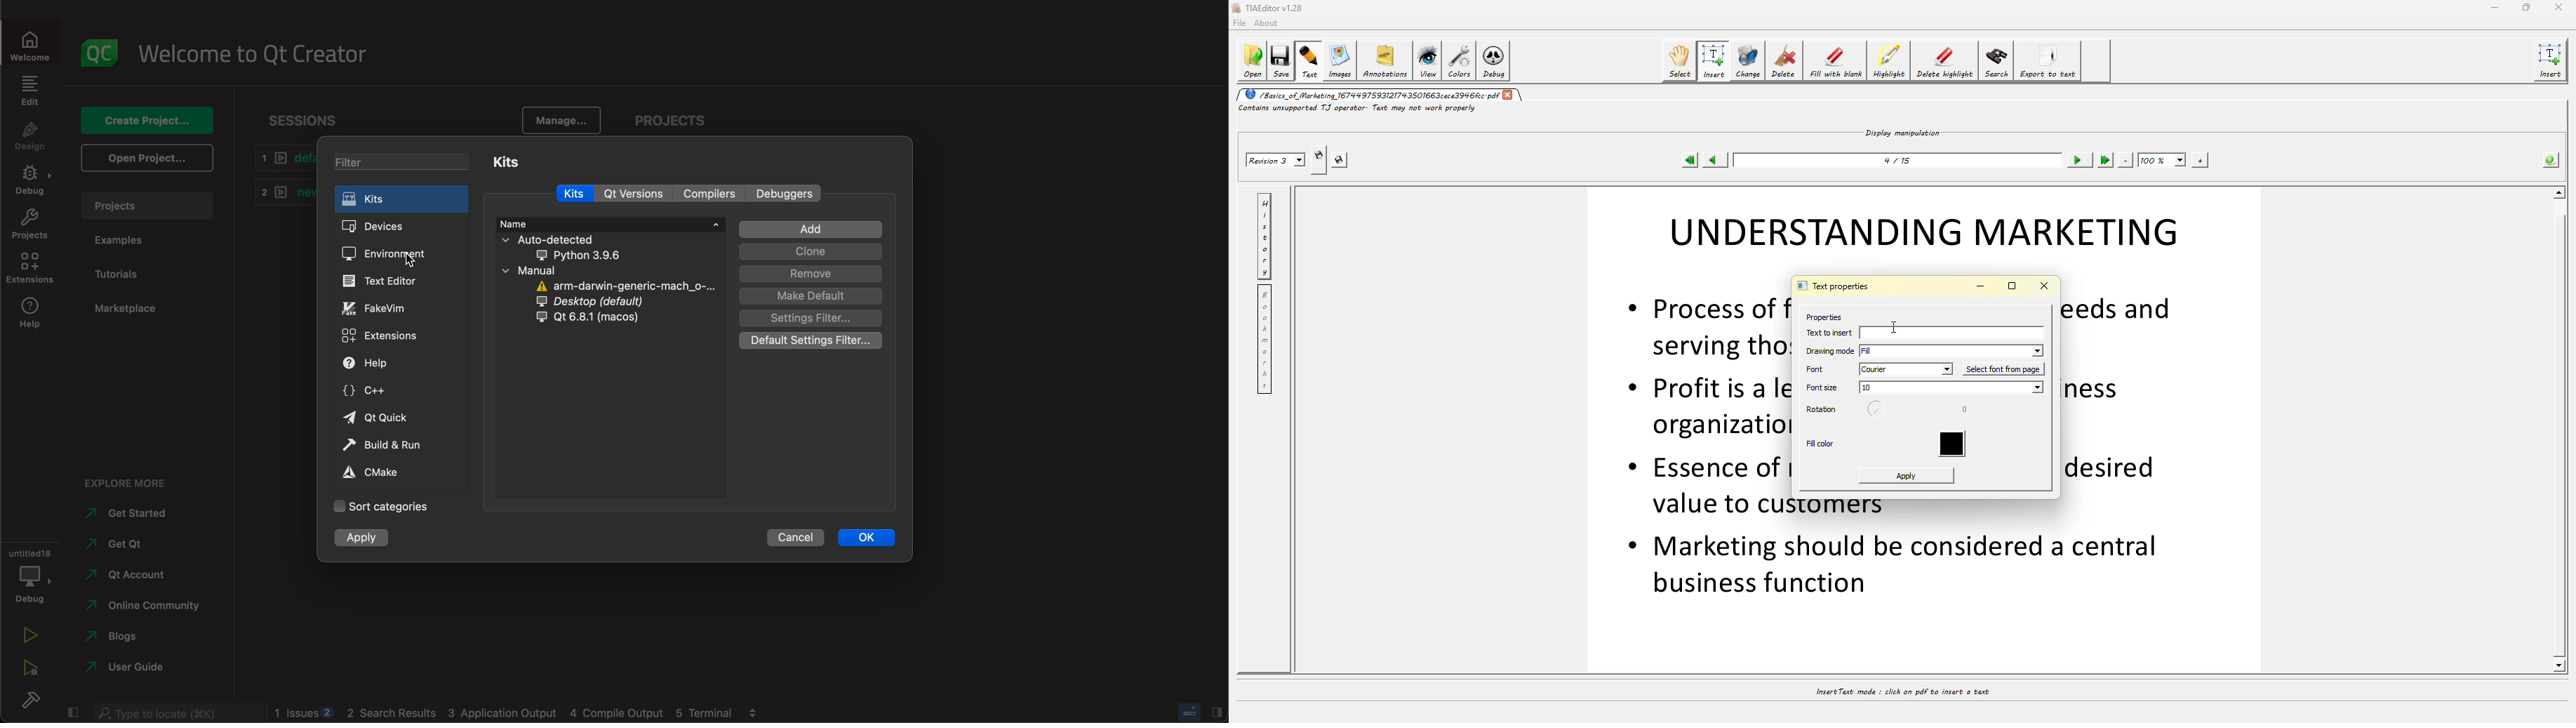 Image resolution: width=2576 pixels, height=728 pixels. Describe the element at coordinates (124, 241) in the screenshot. I see `examples` at that location.